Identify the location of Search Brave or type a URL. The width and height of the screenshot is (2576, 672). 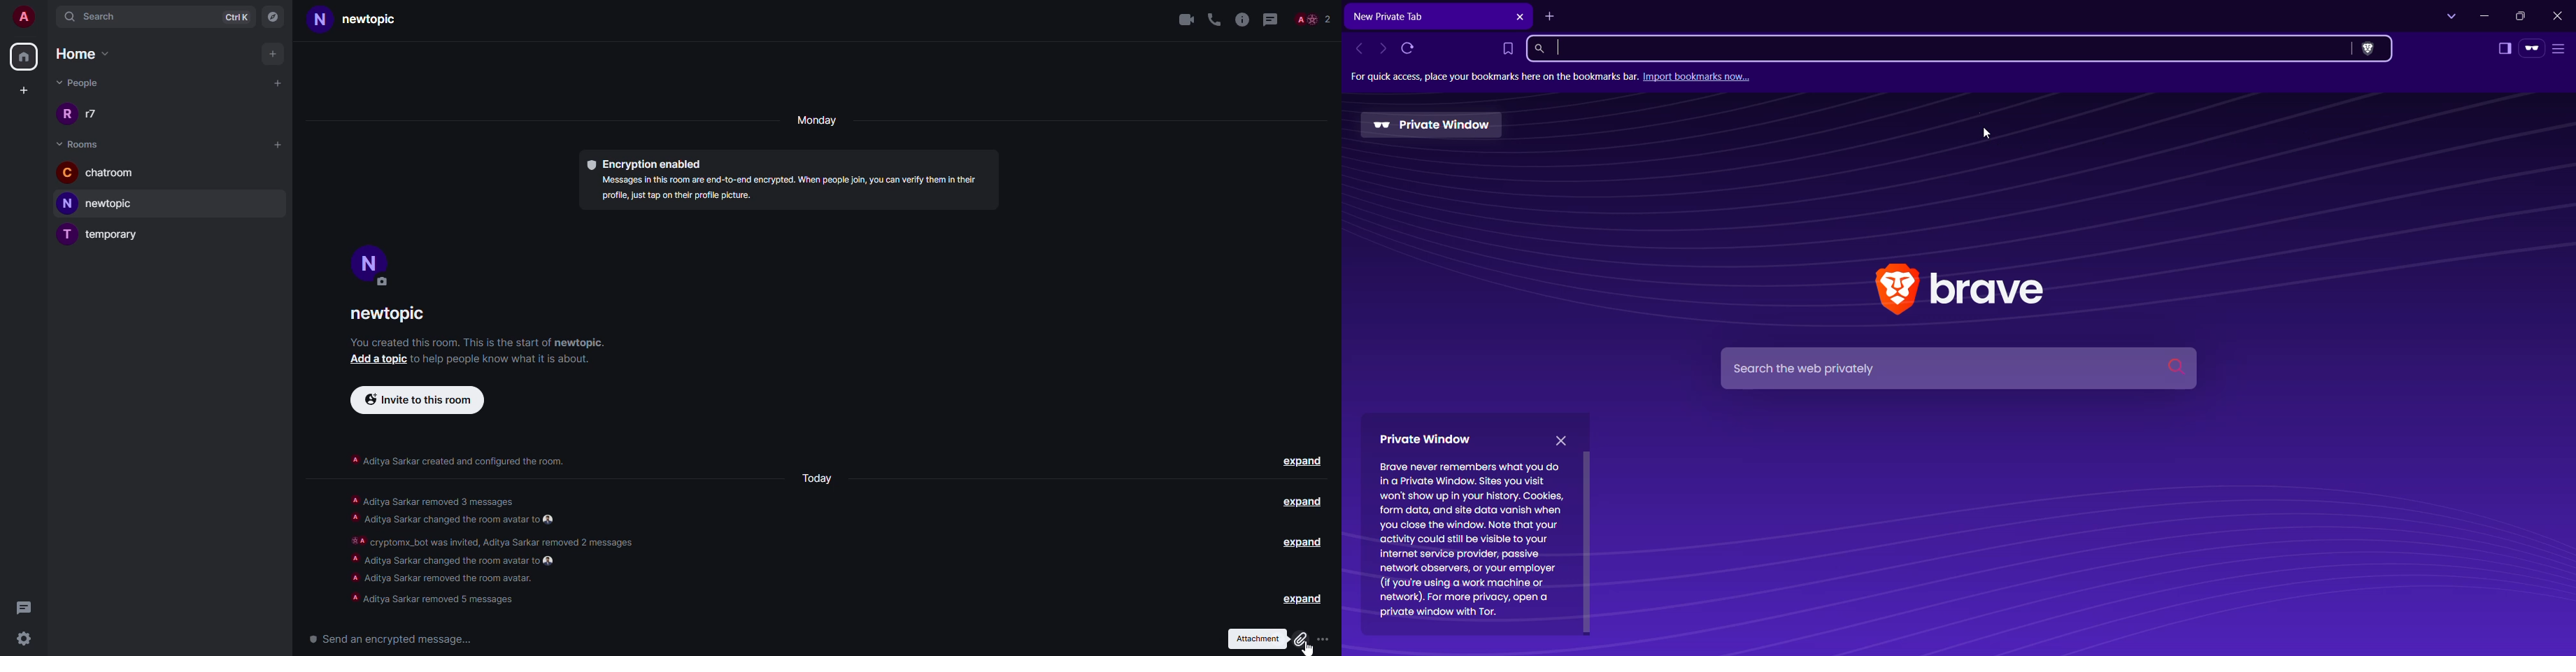
(1940, 49).